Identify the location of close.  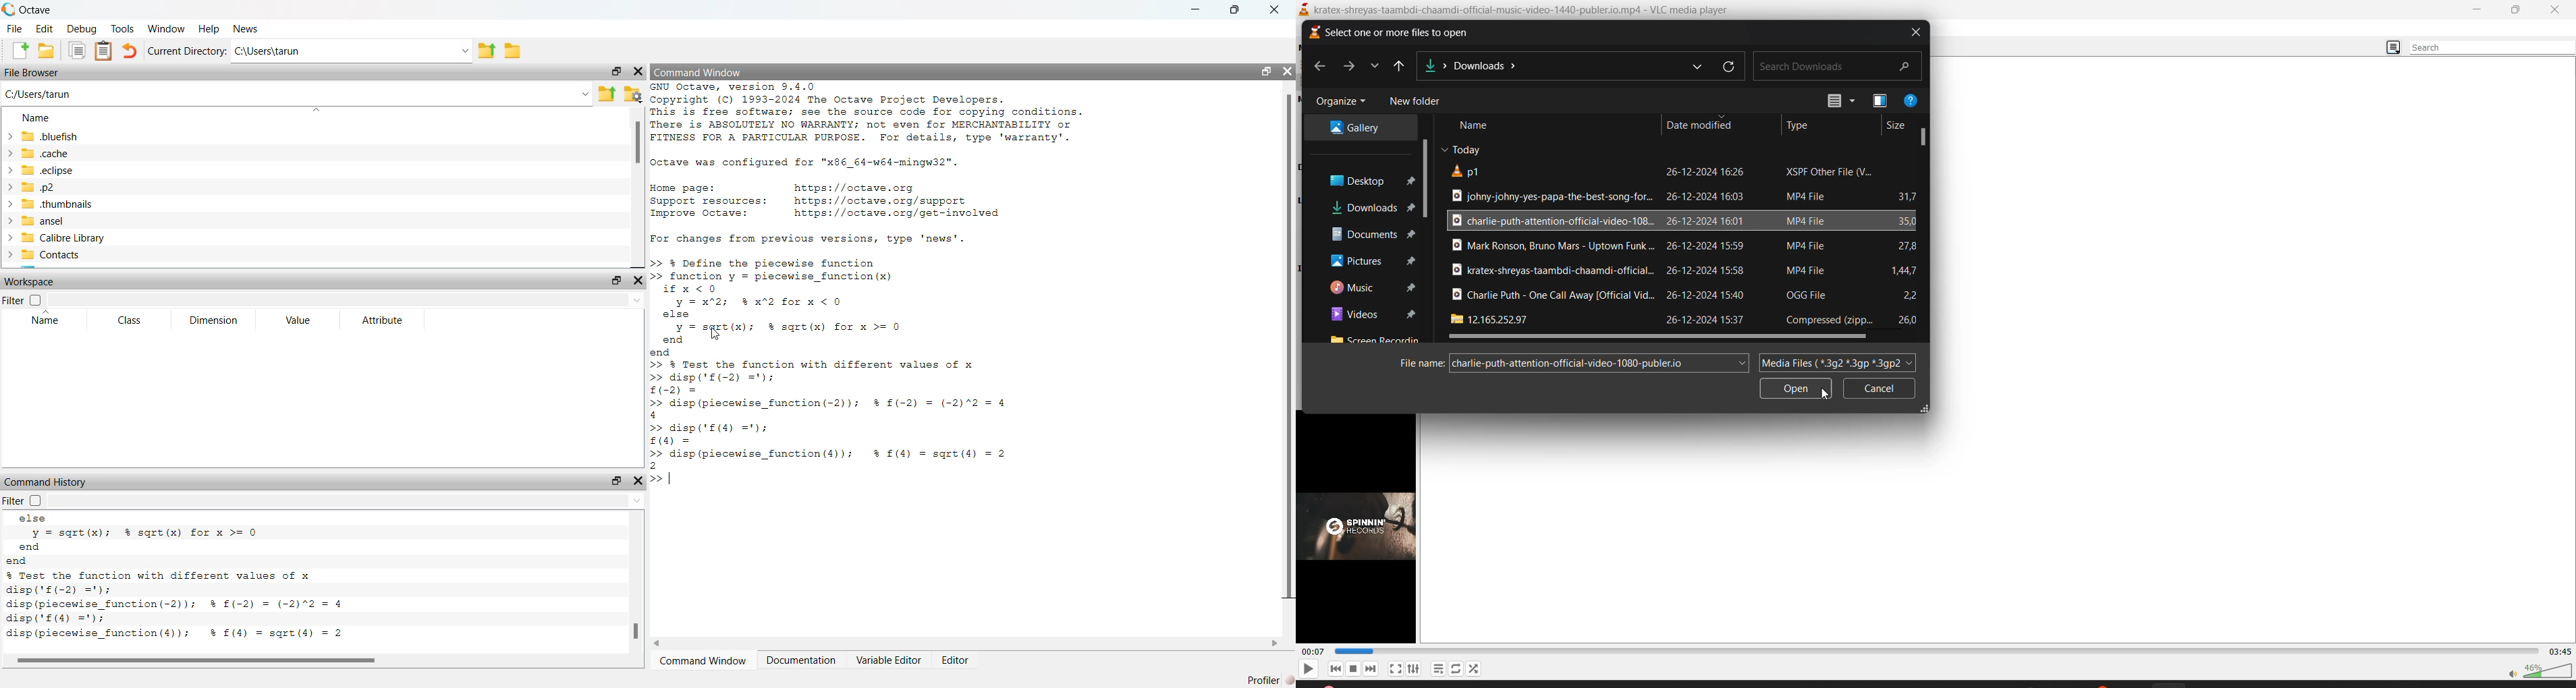
(2553, 11).